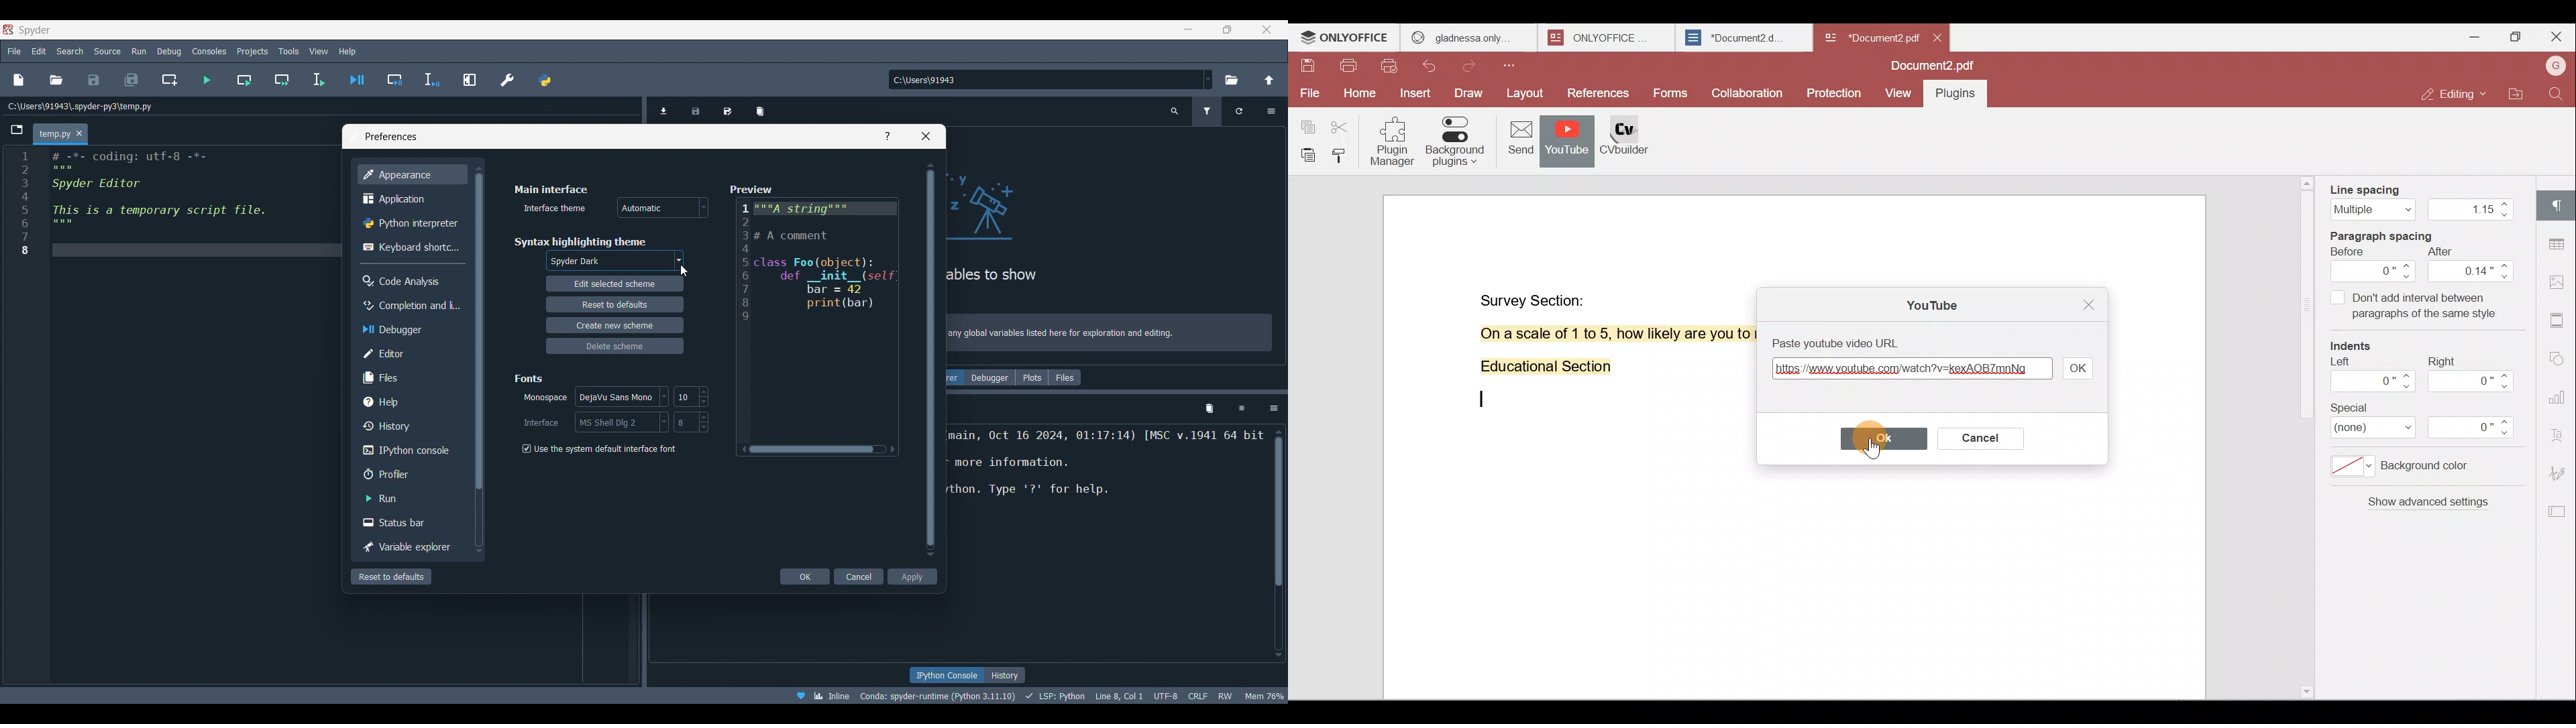 This screenshot has width=2576, height=728. What do you see at coordinates (2471, 36) in the screenshot?
I see `Minimize` at bounding box center [2471, 36].